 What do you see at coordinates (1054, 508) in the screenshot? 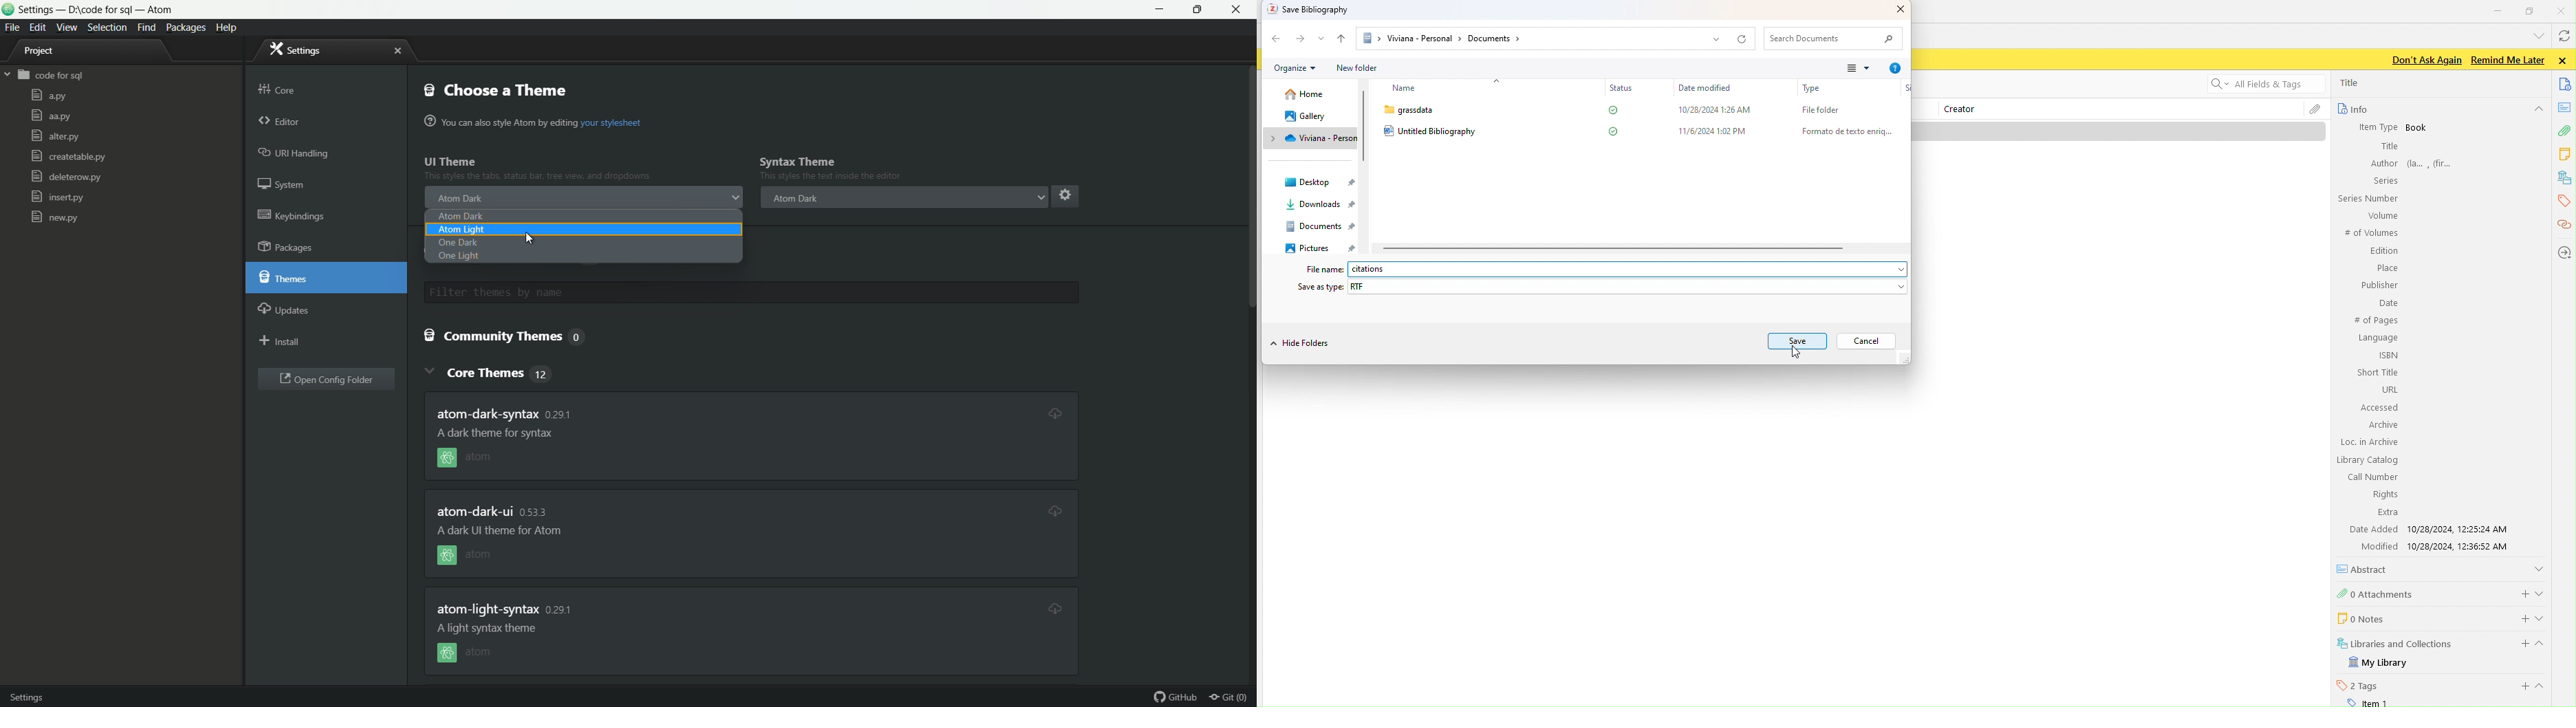
I see `download` at bounding box center [1054, 508].